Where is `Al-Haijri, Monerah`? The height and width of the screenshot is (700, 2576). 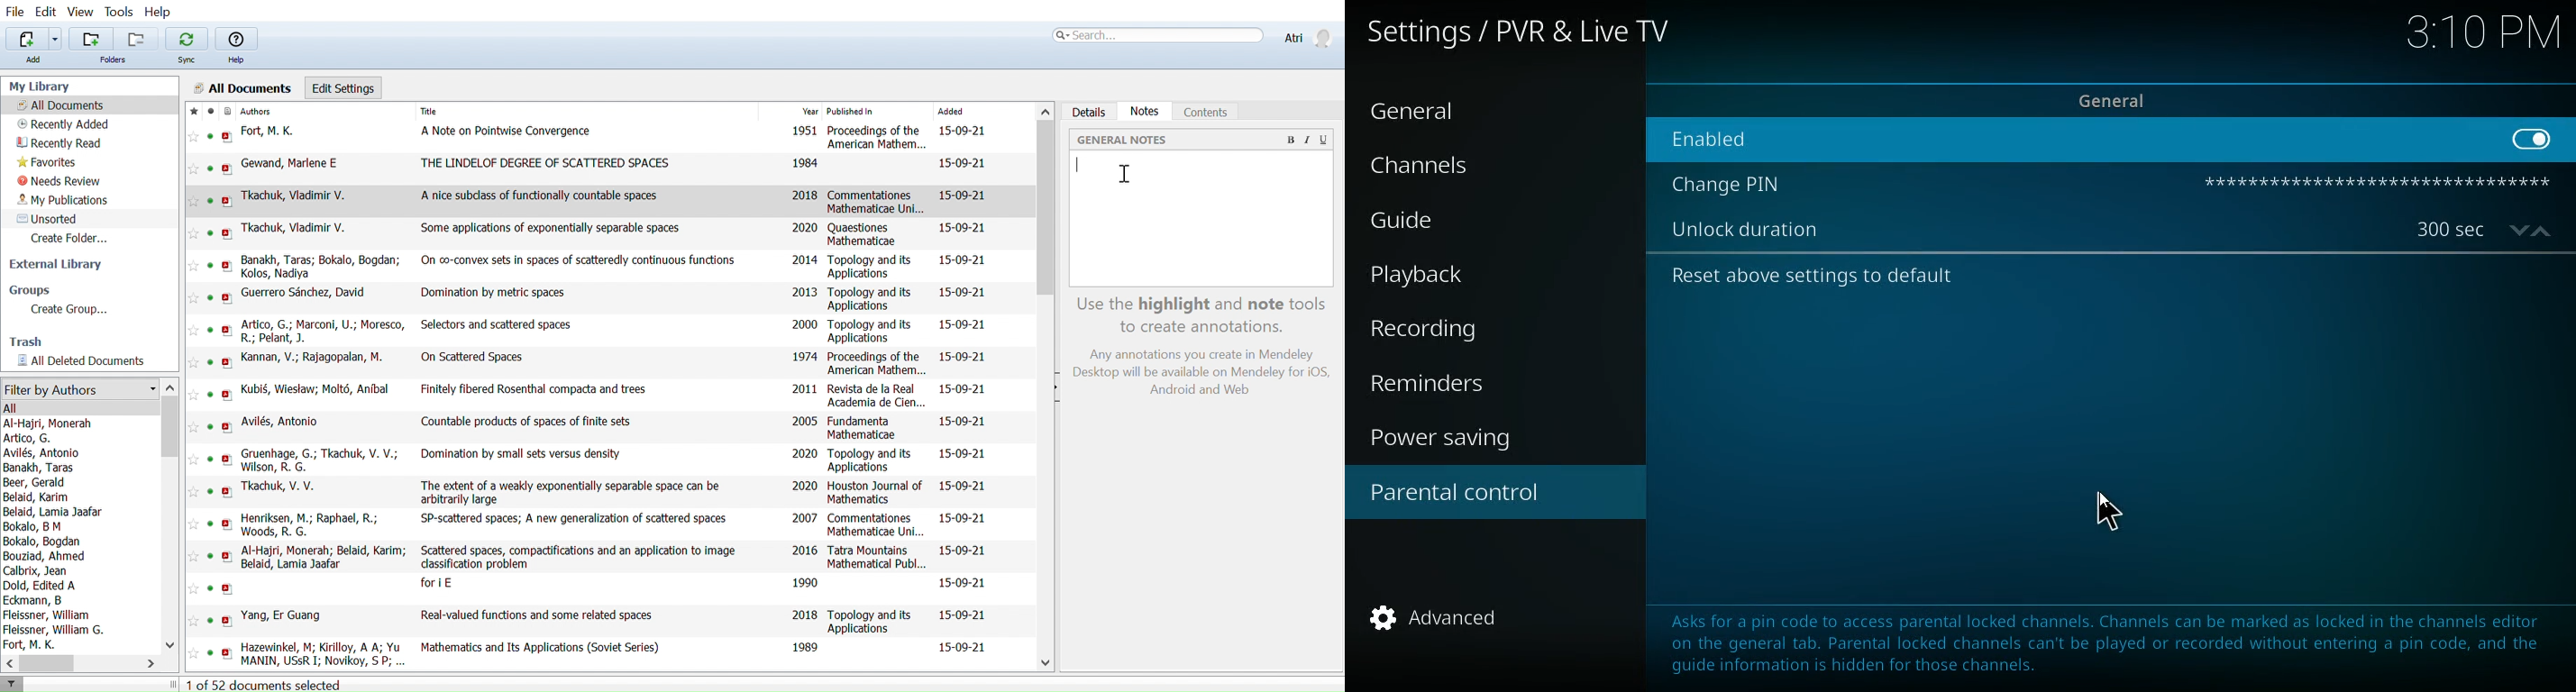 Al-Haijri, Monerah is located at coordinates (54, 423).